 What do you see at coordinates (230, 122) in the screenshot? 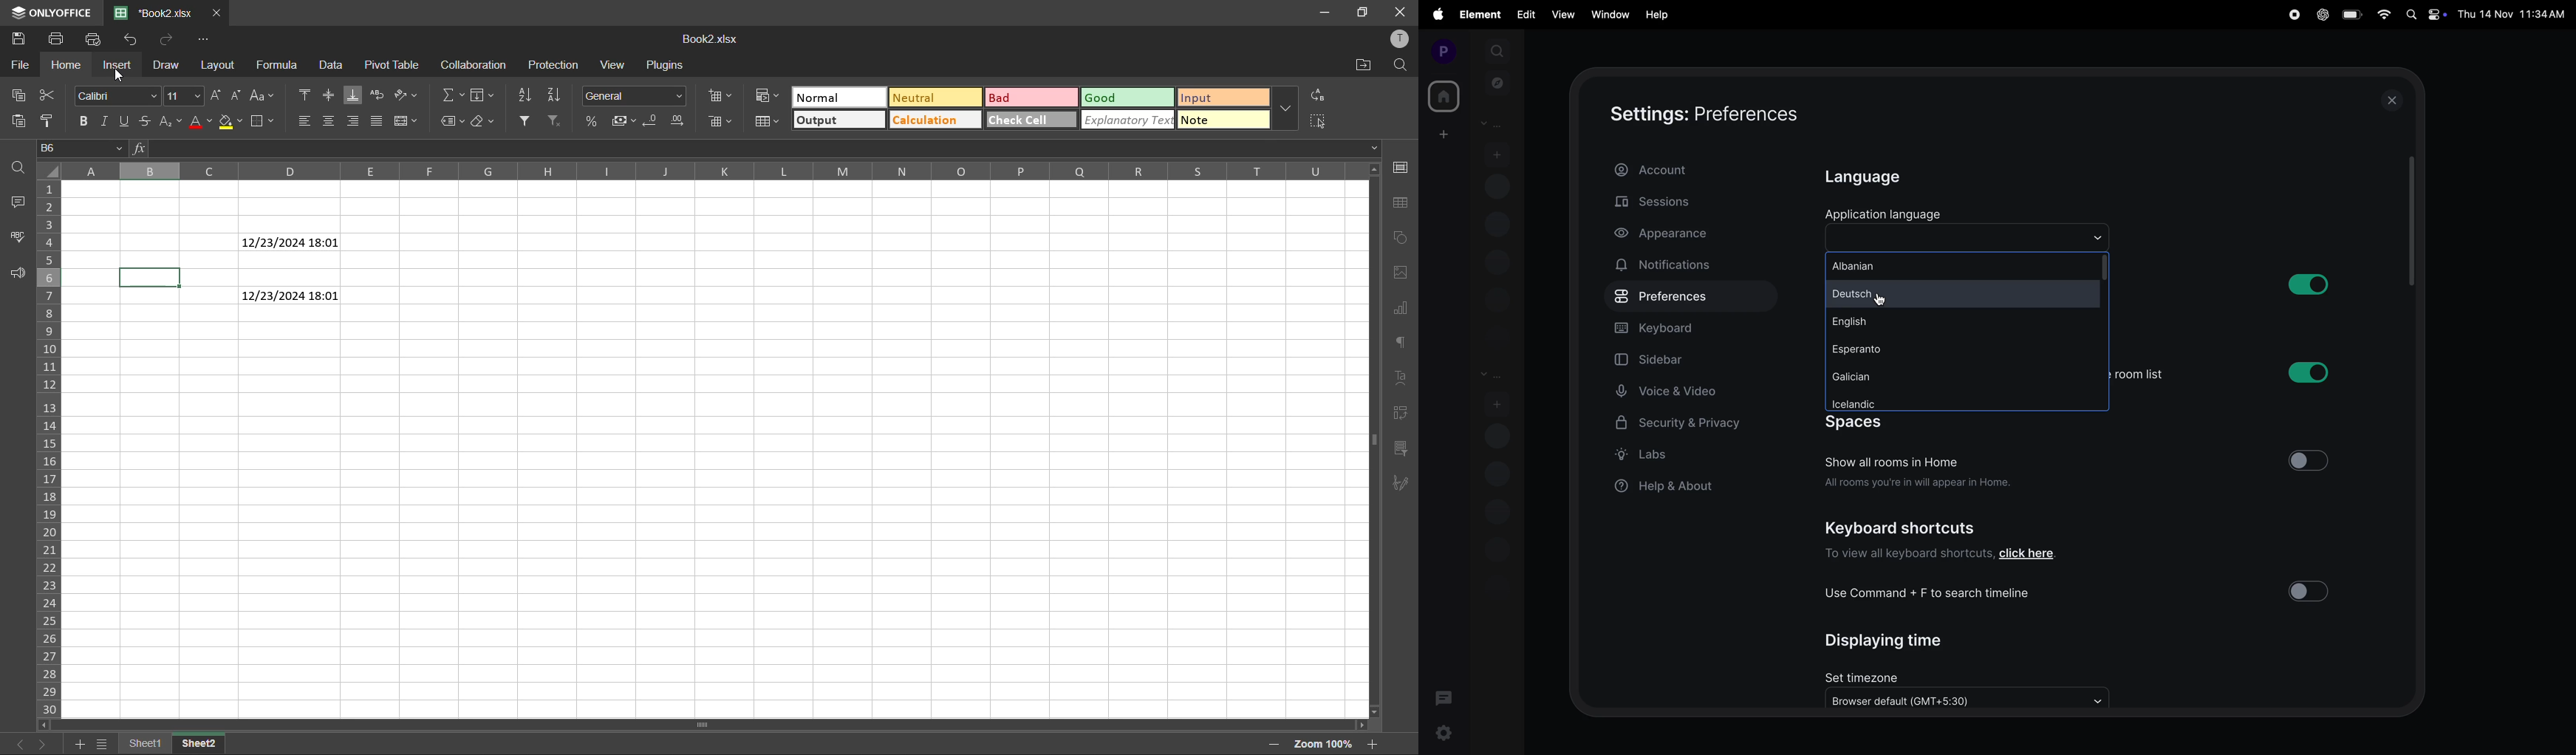
I see `fill color` at bounding box center [230, 122].